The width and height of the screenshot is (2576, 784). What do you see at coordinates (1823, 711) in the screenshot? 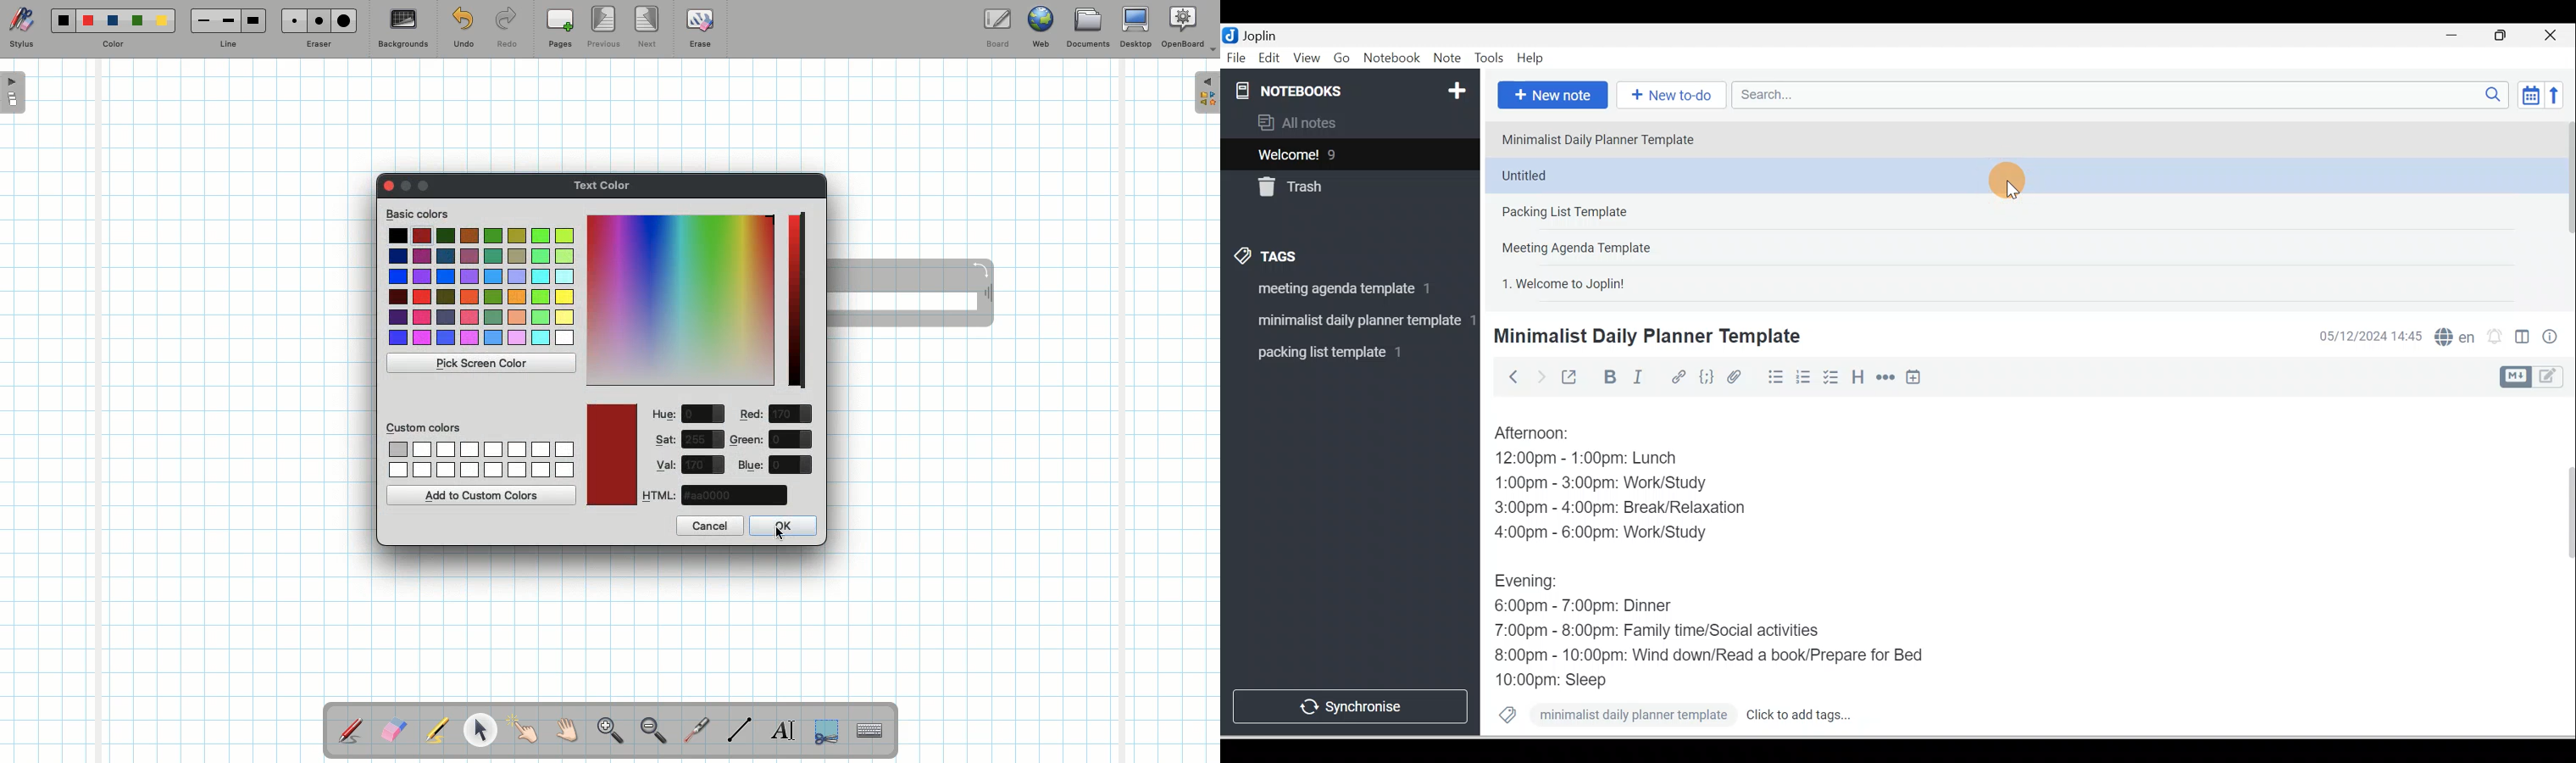
I see `Click to add tags` at bounding box center [1823, 711].